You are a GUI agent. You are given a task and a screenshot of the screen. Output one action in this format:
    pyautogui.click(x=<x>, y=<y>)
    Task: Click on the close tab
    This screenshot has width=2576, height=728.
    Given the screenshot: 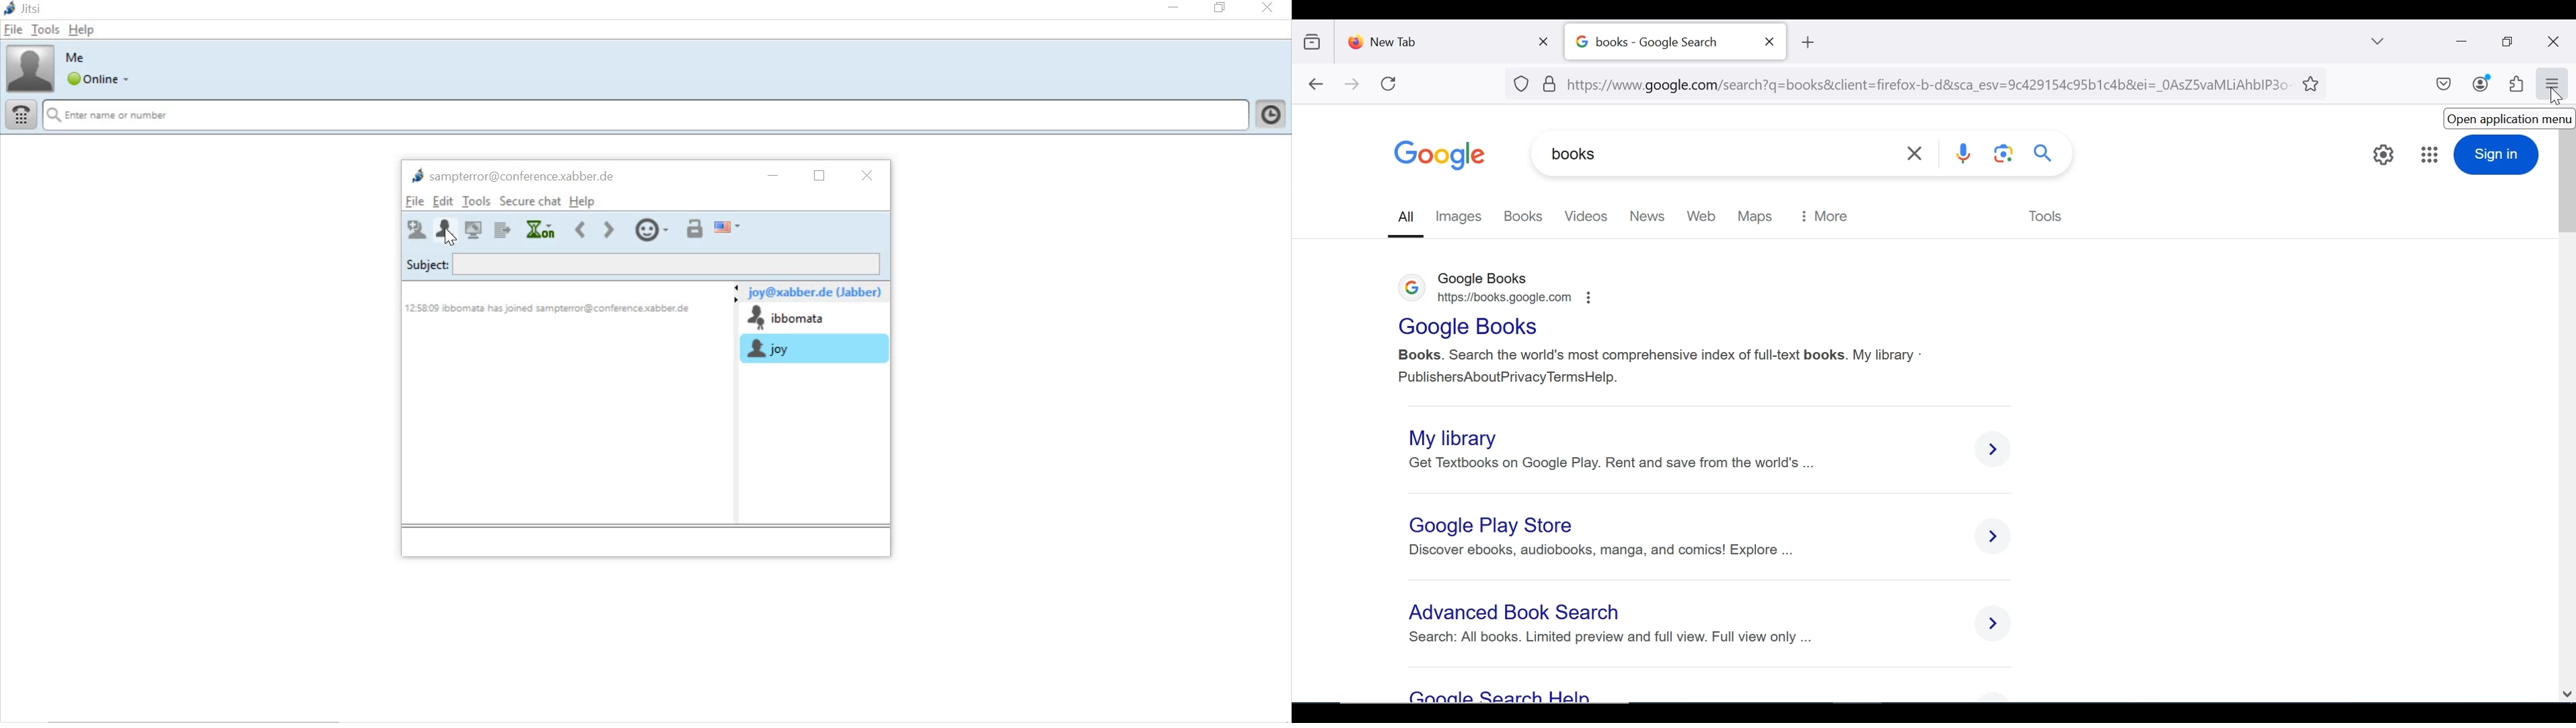 What is the action you would take?
    pyautogui.click(x=1547, y=39)
    